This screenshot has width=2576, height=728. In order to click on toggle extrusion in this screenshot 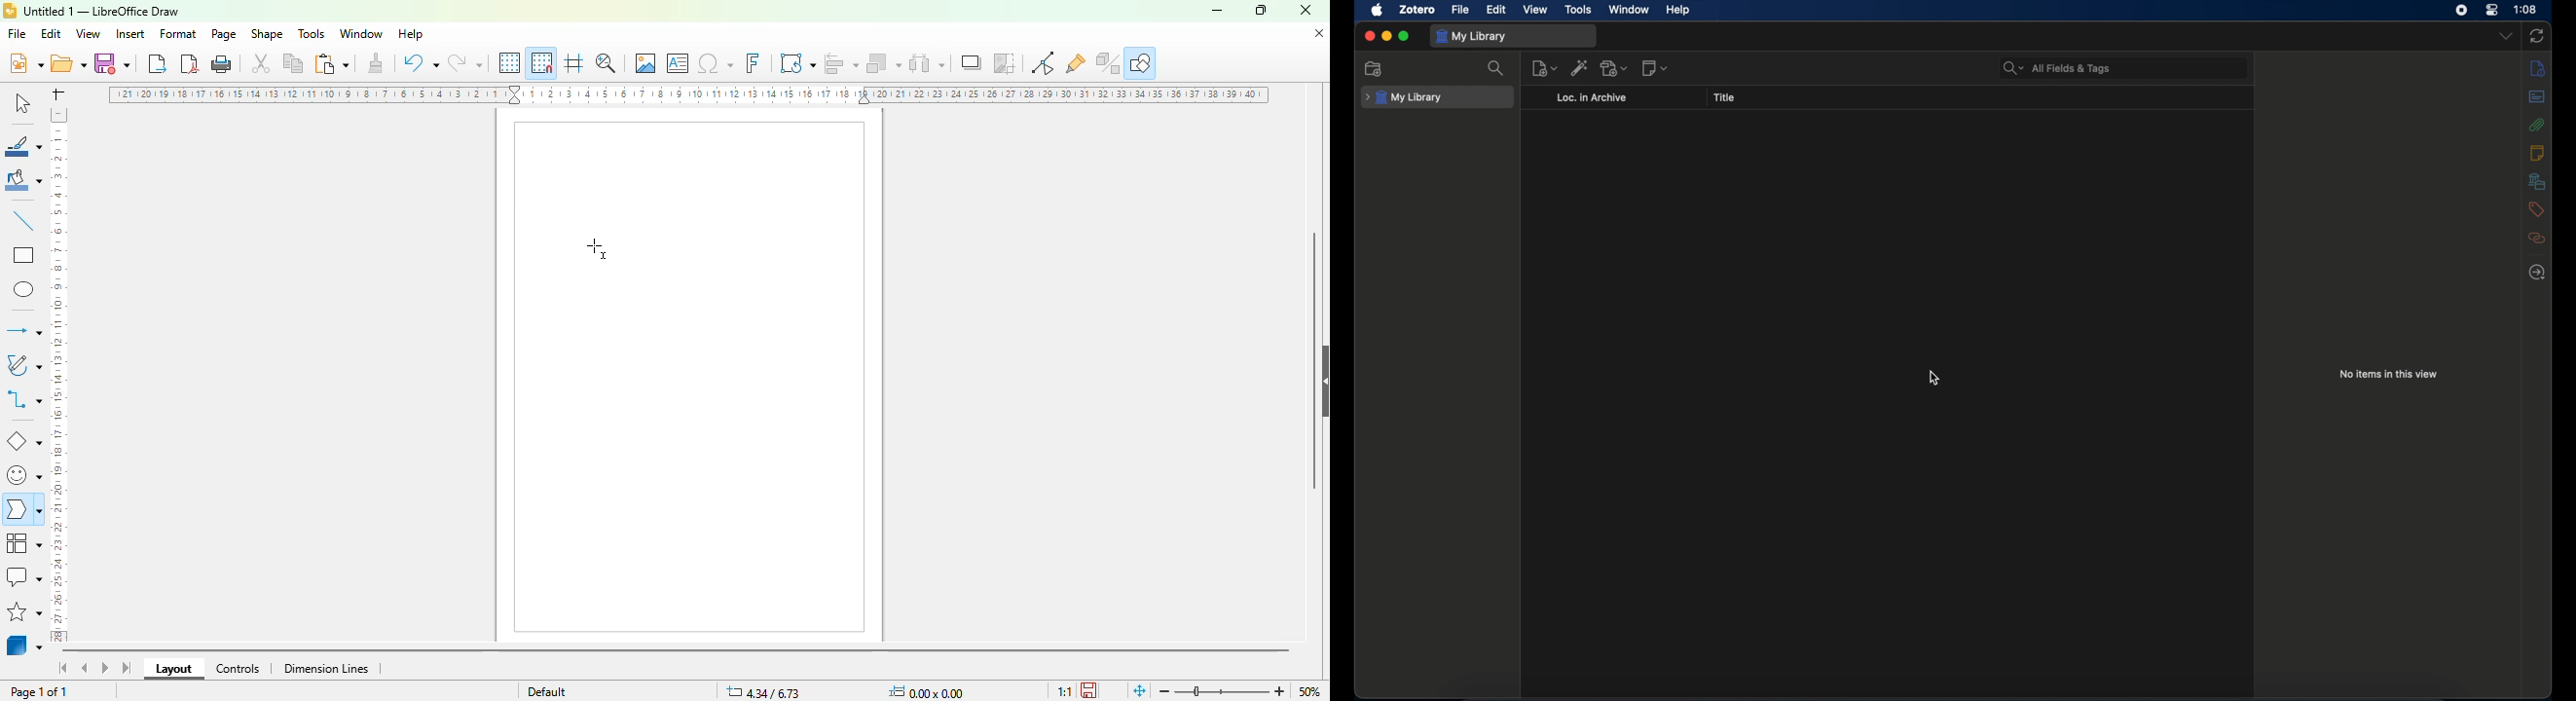, I will do `click(1108, 63)`.